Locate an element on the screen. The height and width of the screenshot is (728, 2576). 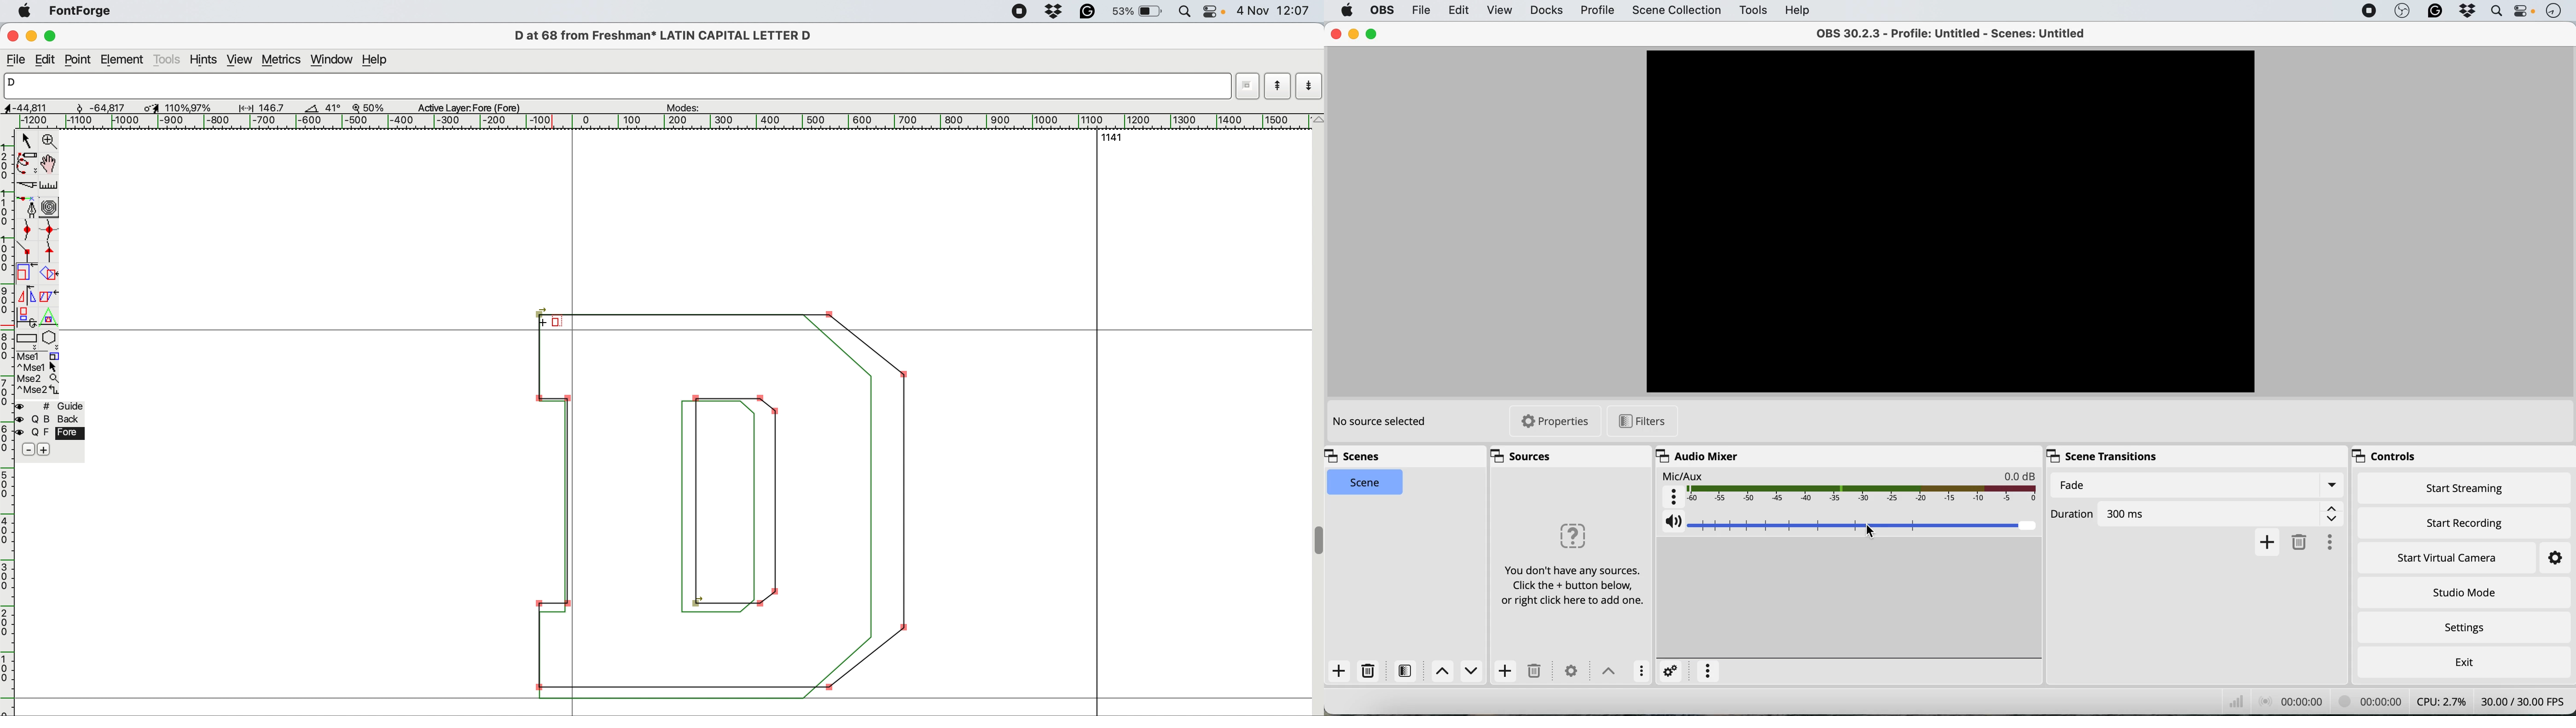
star or polygon is located at coordinates (50, 340).